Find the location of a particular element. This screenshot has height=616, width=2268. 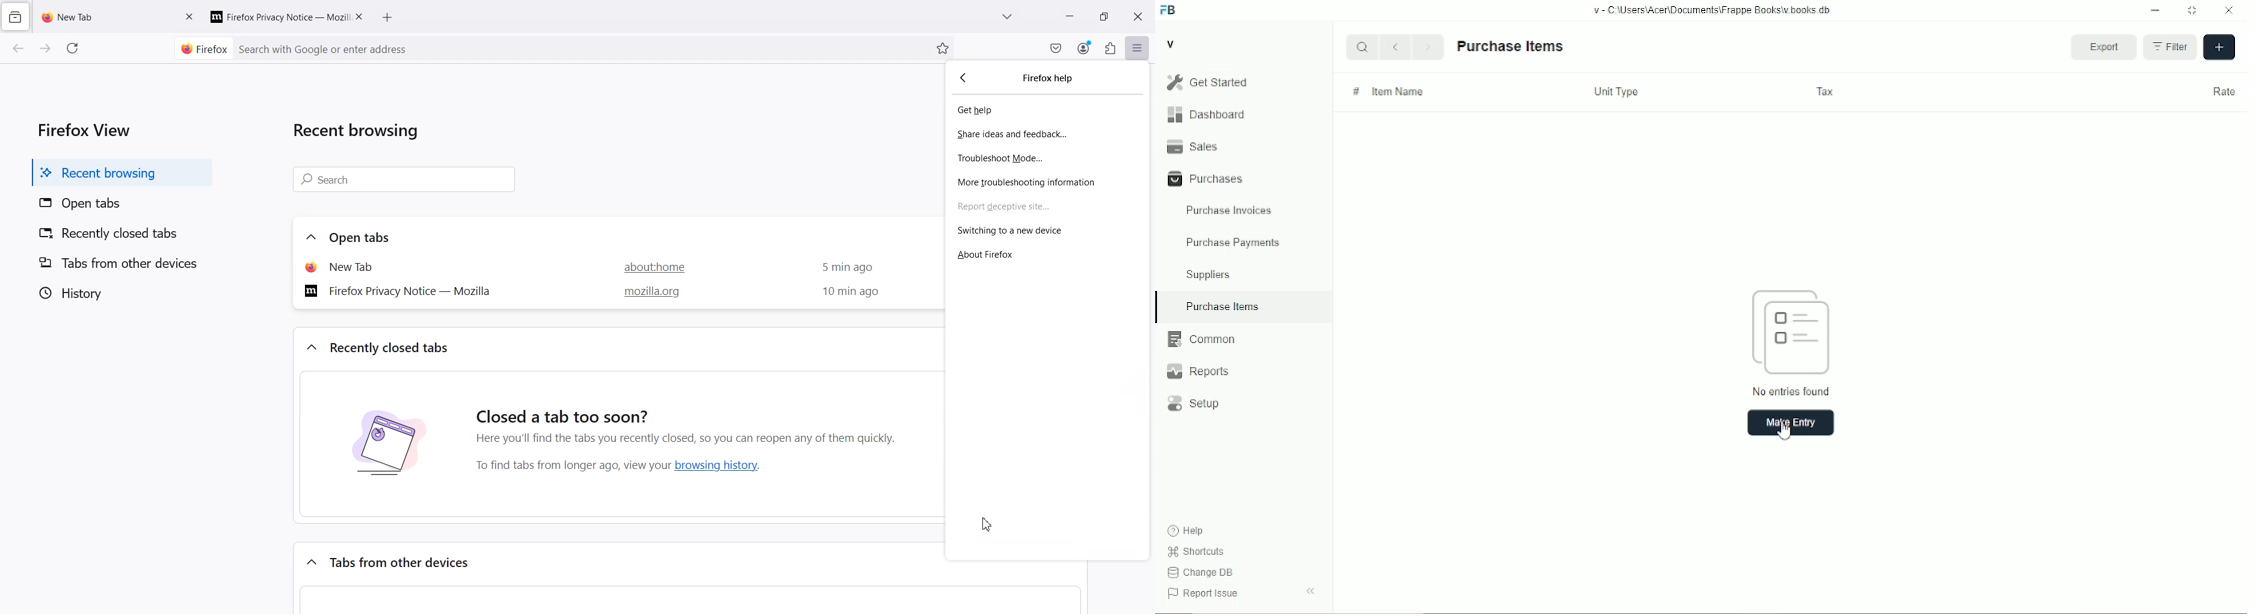

Next is located at coordinates (1428, 46).